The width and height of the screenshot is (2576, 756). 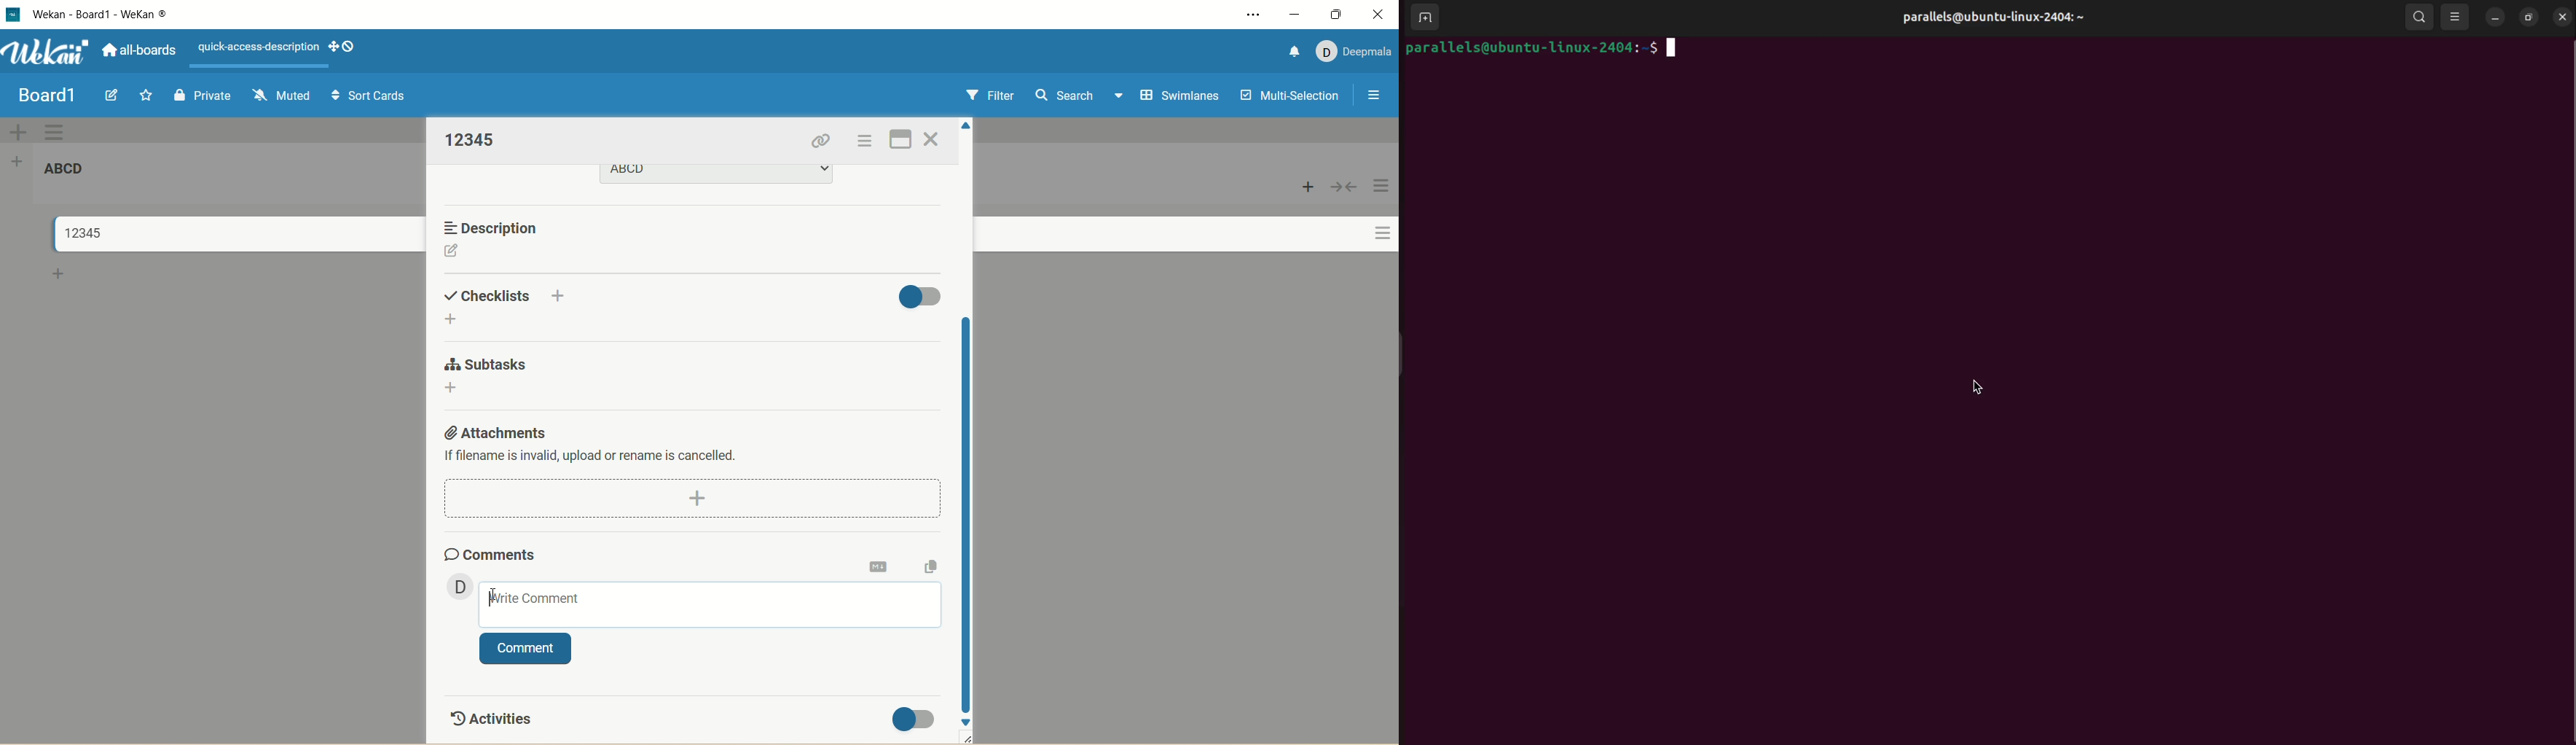 I want to click on wekan, so click(x=47, y=54).